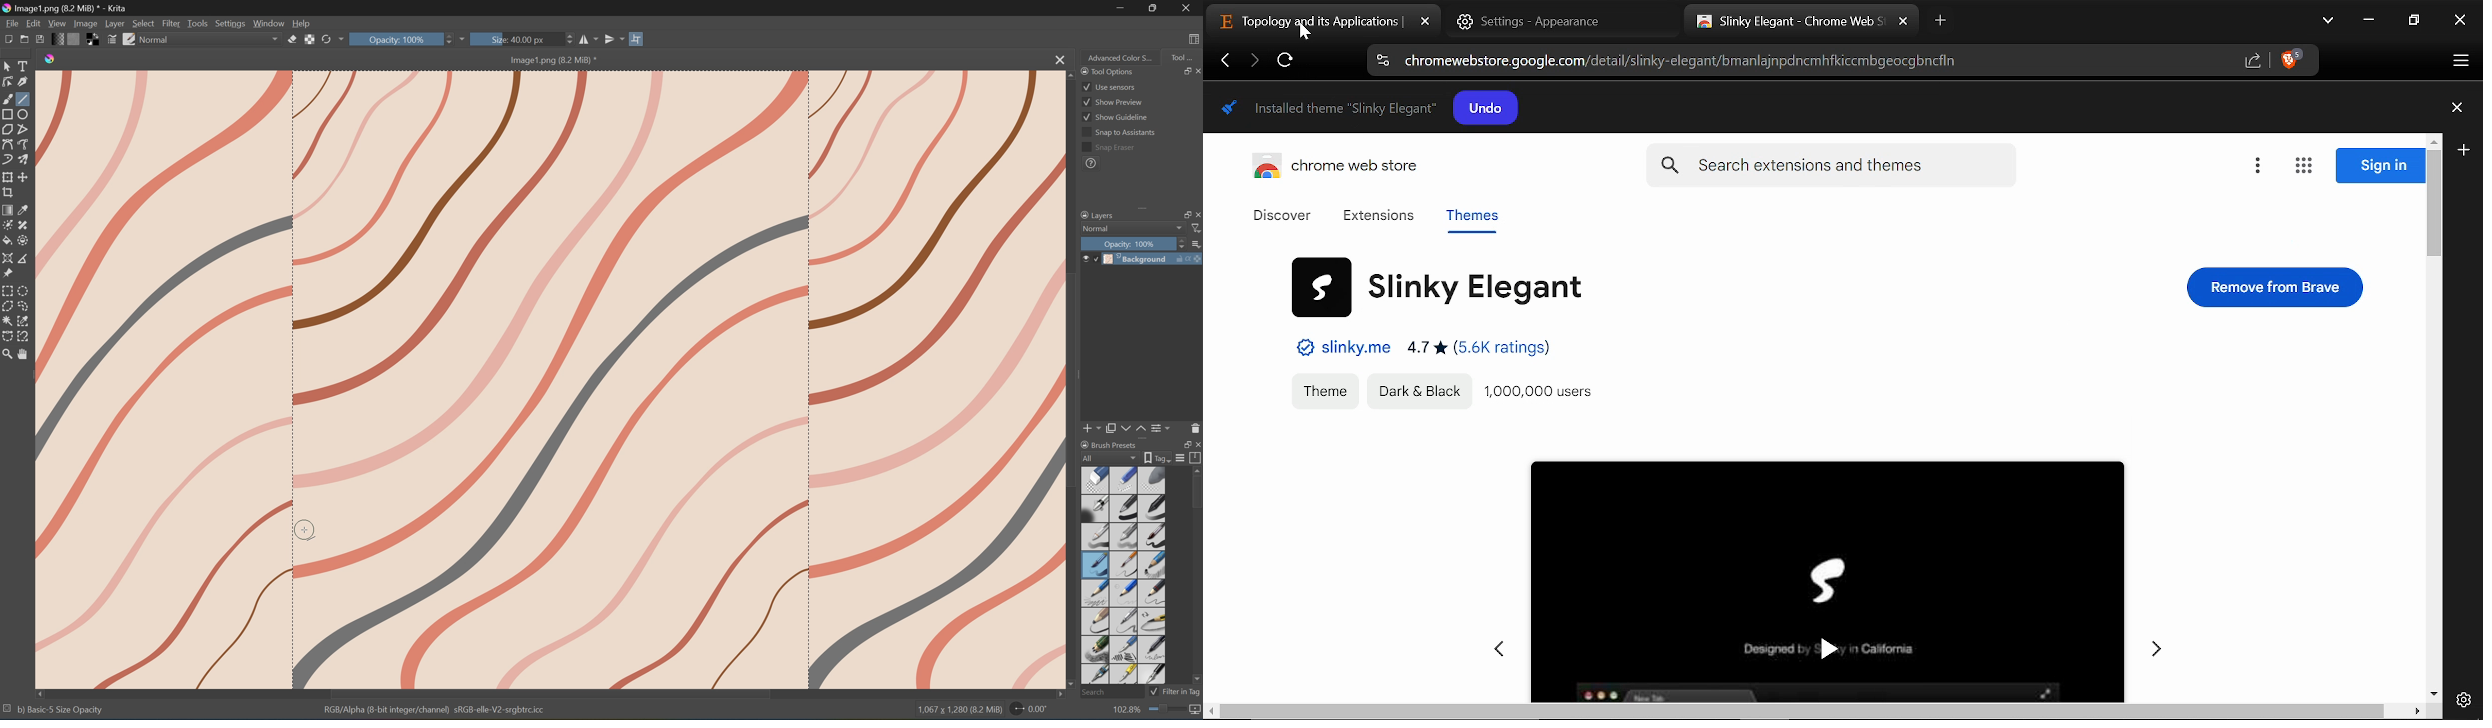  I want to click on Polygonal selection tool, so click(8, 305).